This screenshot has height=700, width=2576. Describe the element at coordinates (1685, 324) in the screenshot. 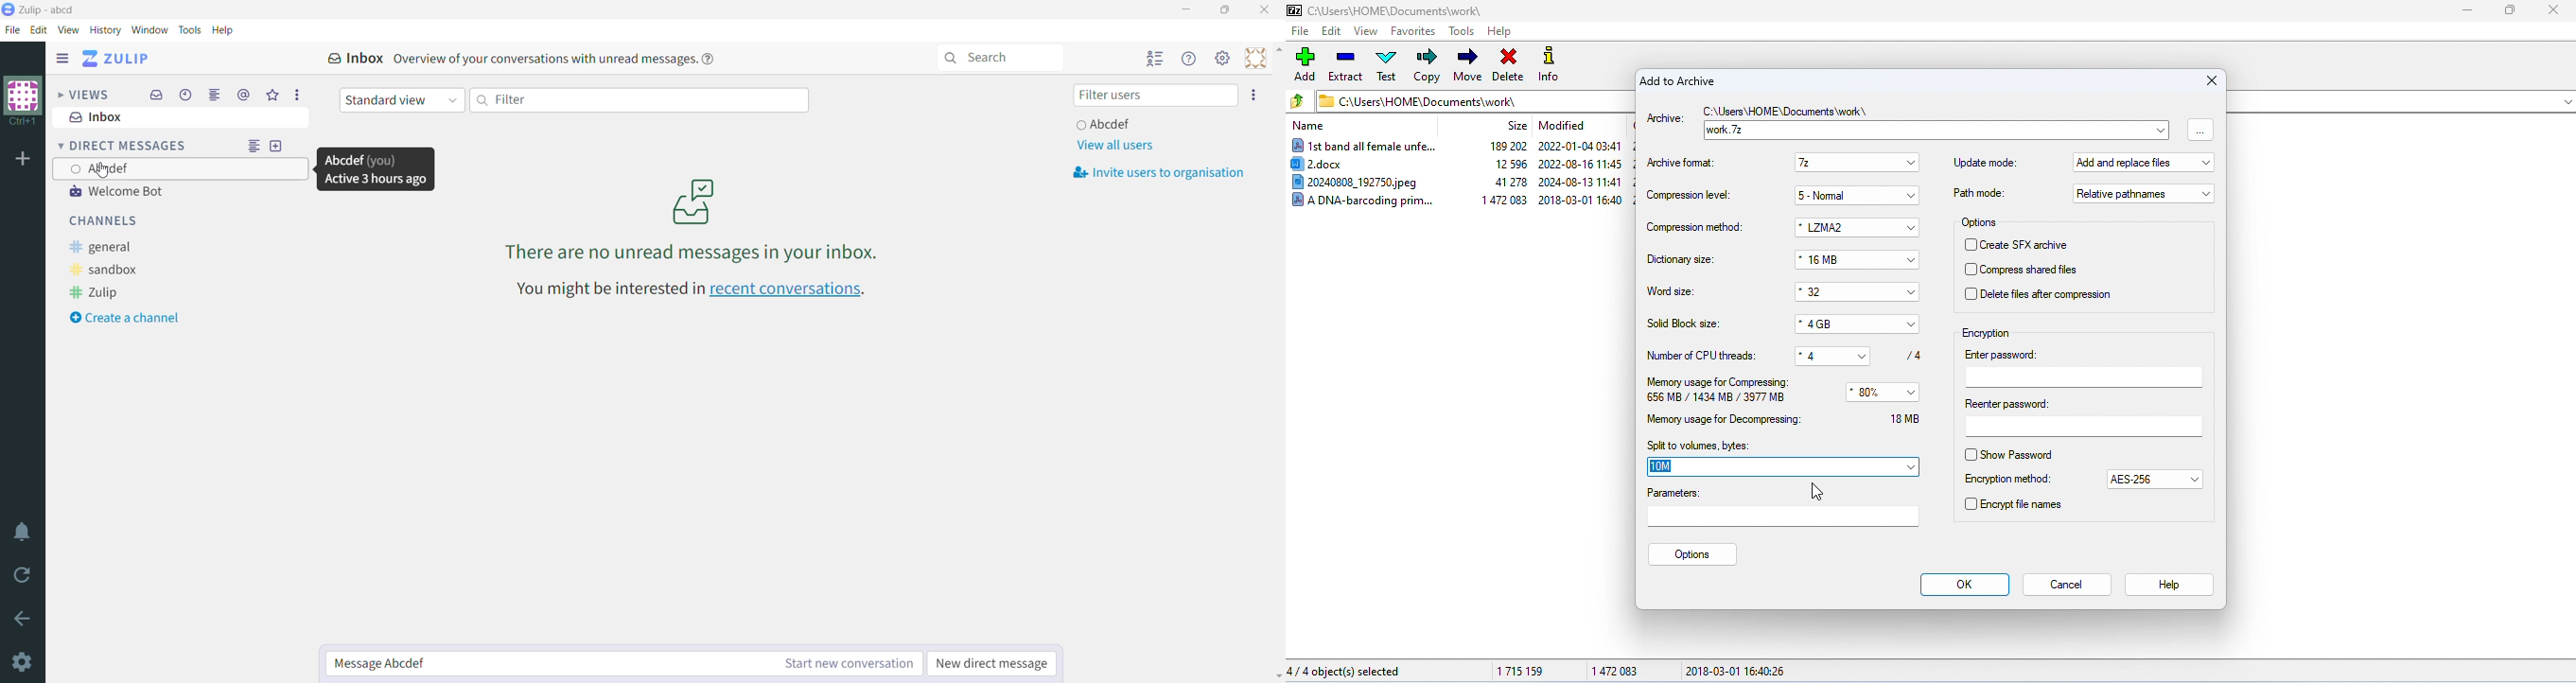

I see `solid block size` at that location.